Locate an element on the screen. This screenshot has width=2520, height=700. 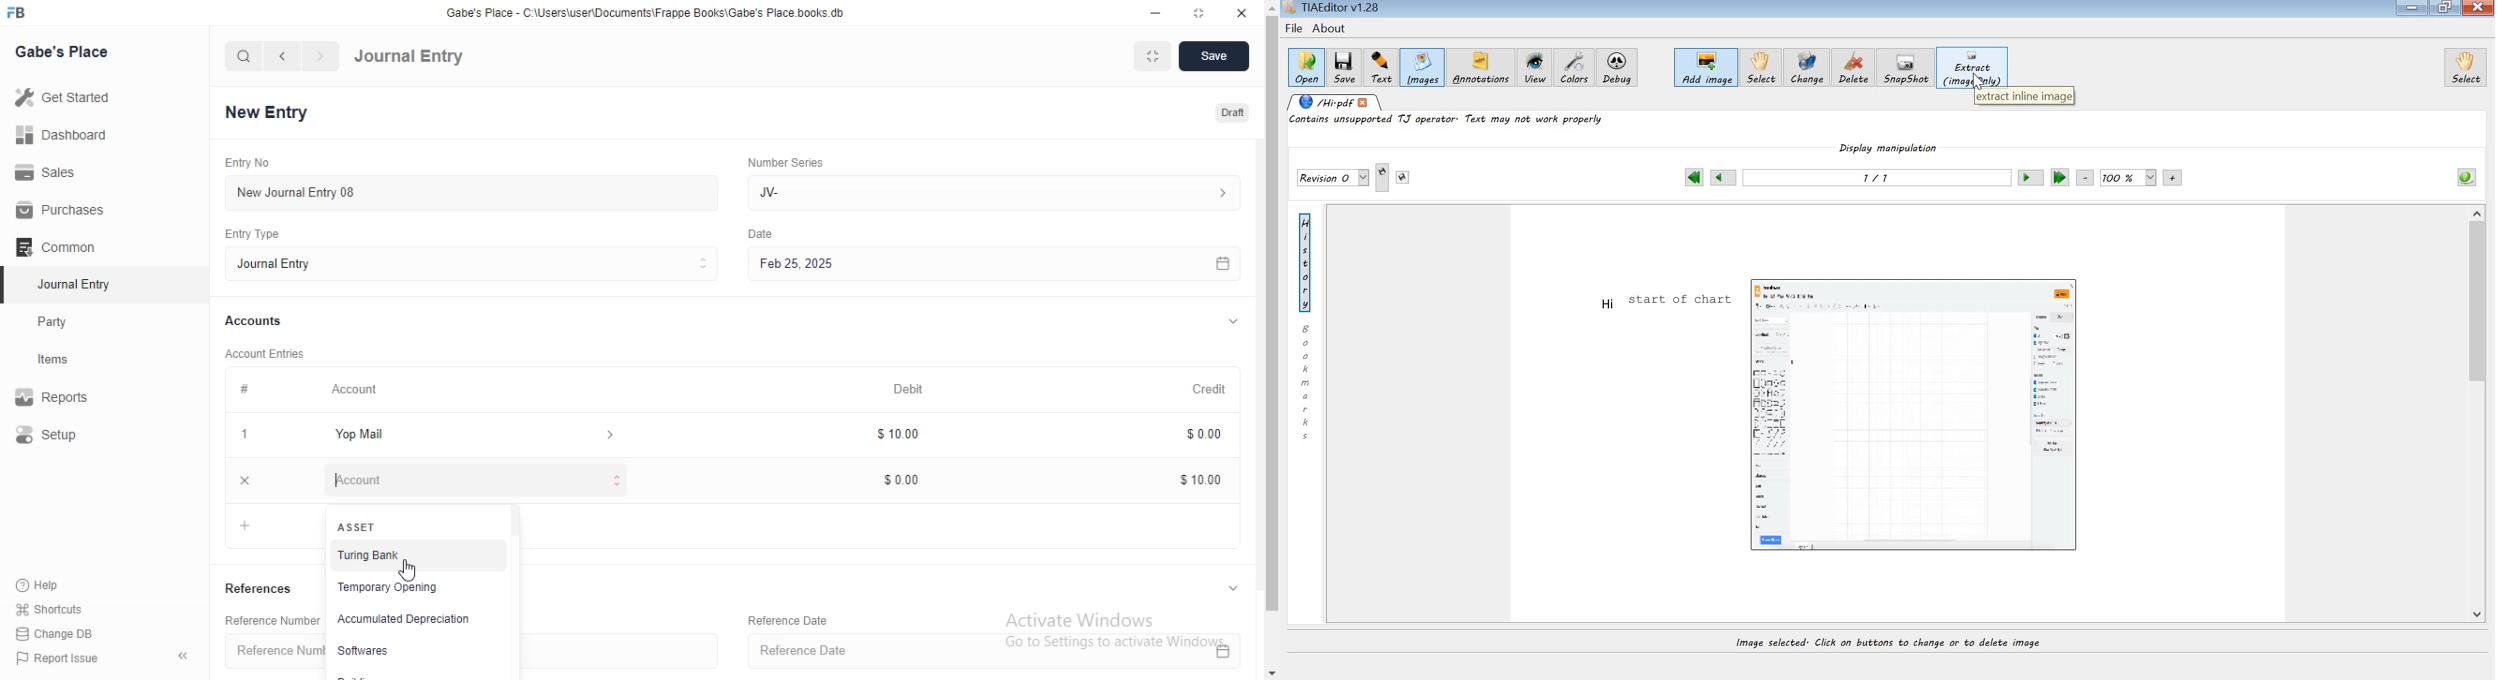
selected is located at coordinates (8, 286).